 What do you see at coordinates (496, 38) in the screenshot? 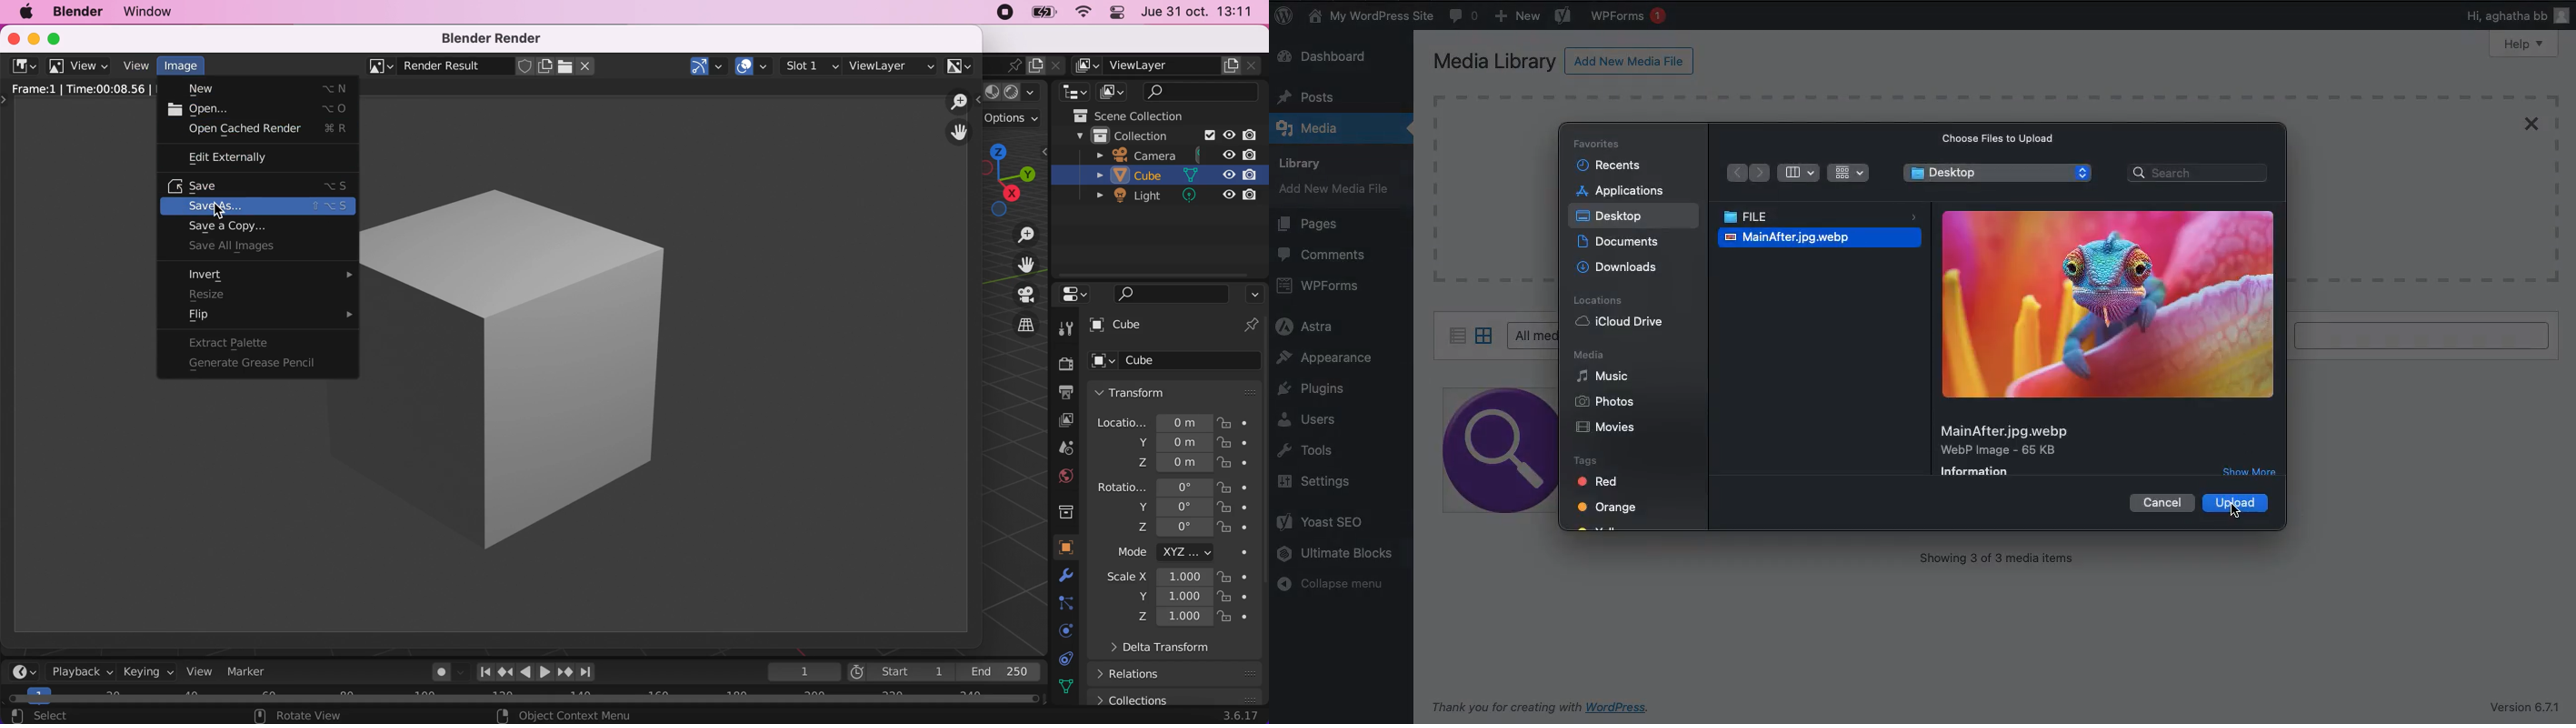
I see `blender render` at bounding box center [496, 38].